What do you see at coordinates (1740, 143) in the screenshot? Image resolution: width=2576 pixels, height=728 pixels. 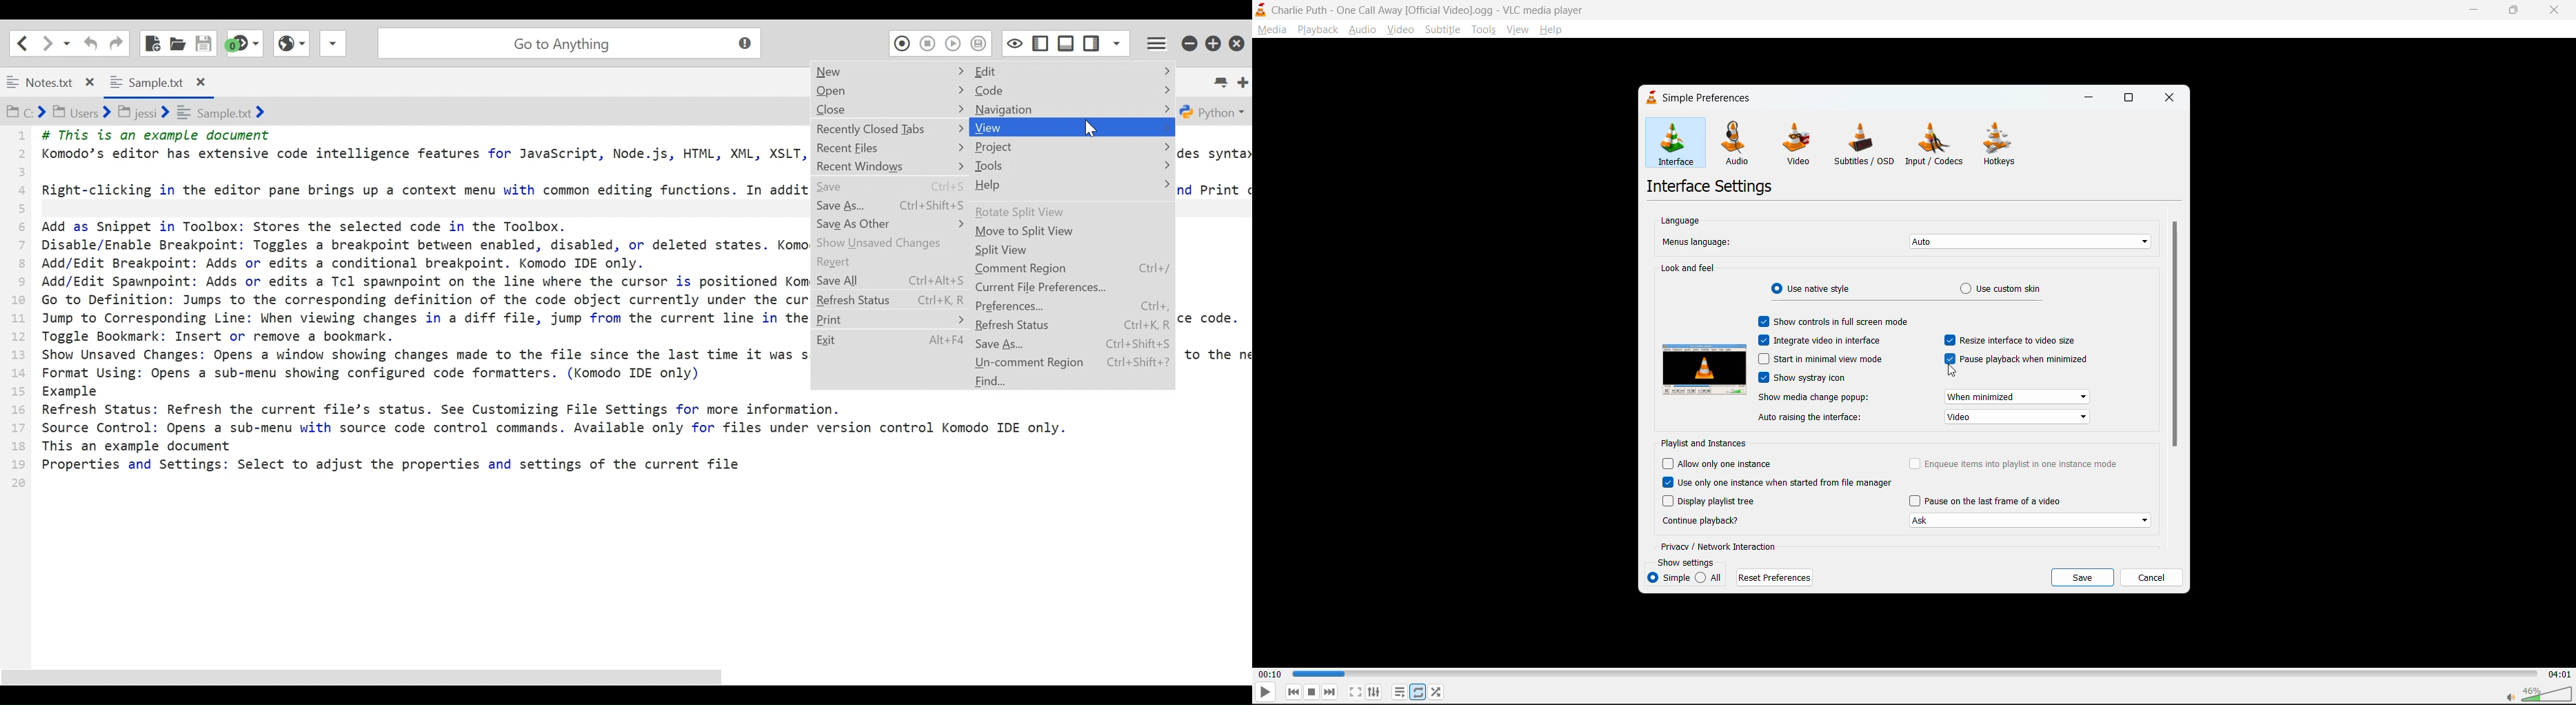 I see `audio` at bounding box center [1740, 143].